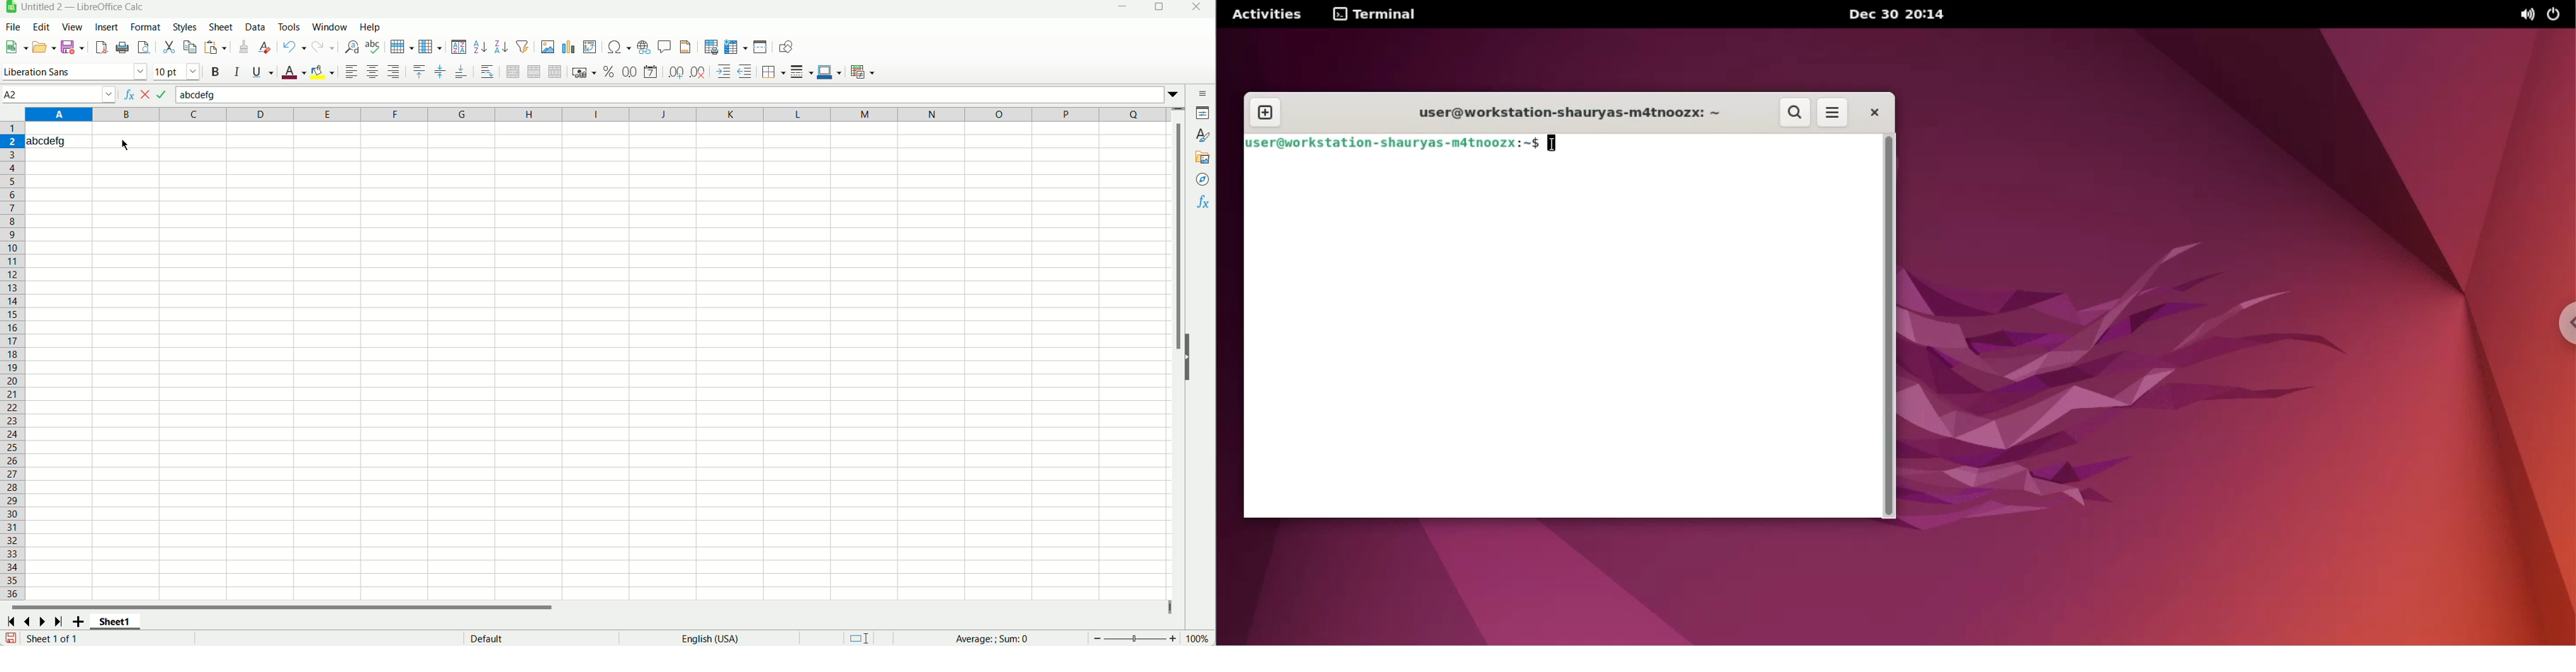 The image size is (2576, 672). I want to click on conditional, so click(863, 73).